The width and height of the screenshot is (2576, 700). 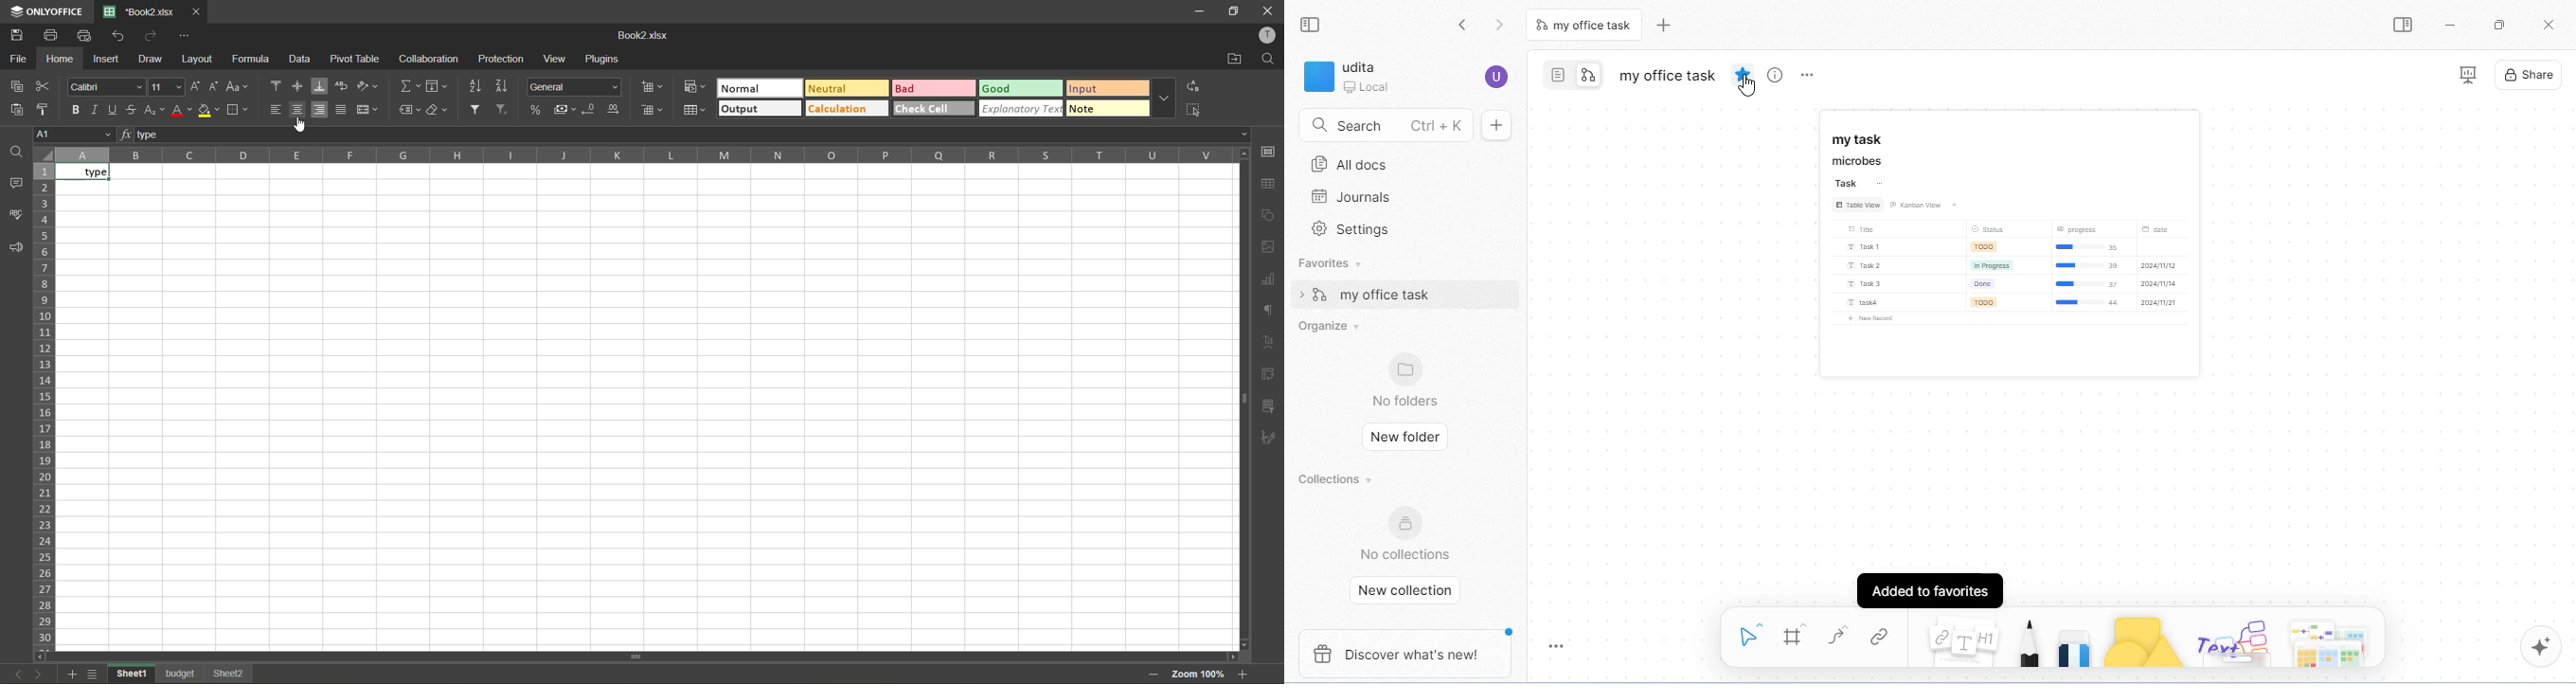 I want to click on underline, so click(x=115, y=112).